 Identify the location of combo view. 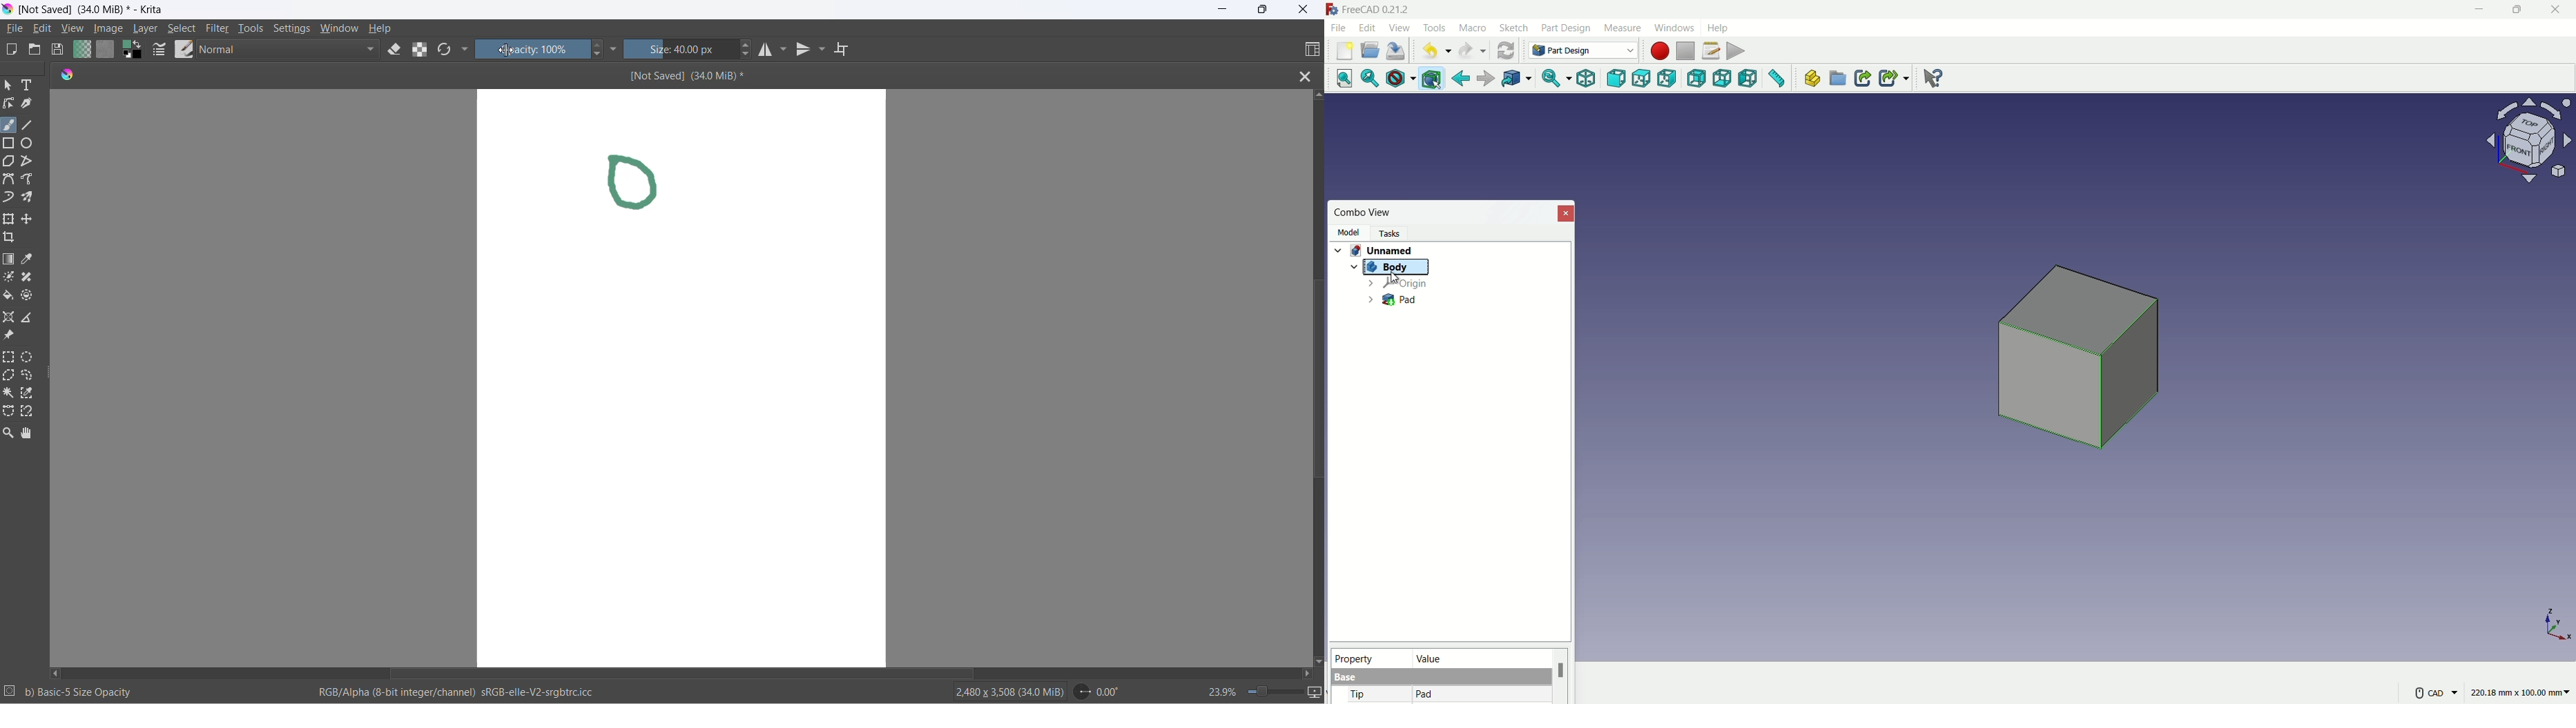
(1363, 213).